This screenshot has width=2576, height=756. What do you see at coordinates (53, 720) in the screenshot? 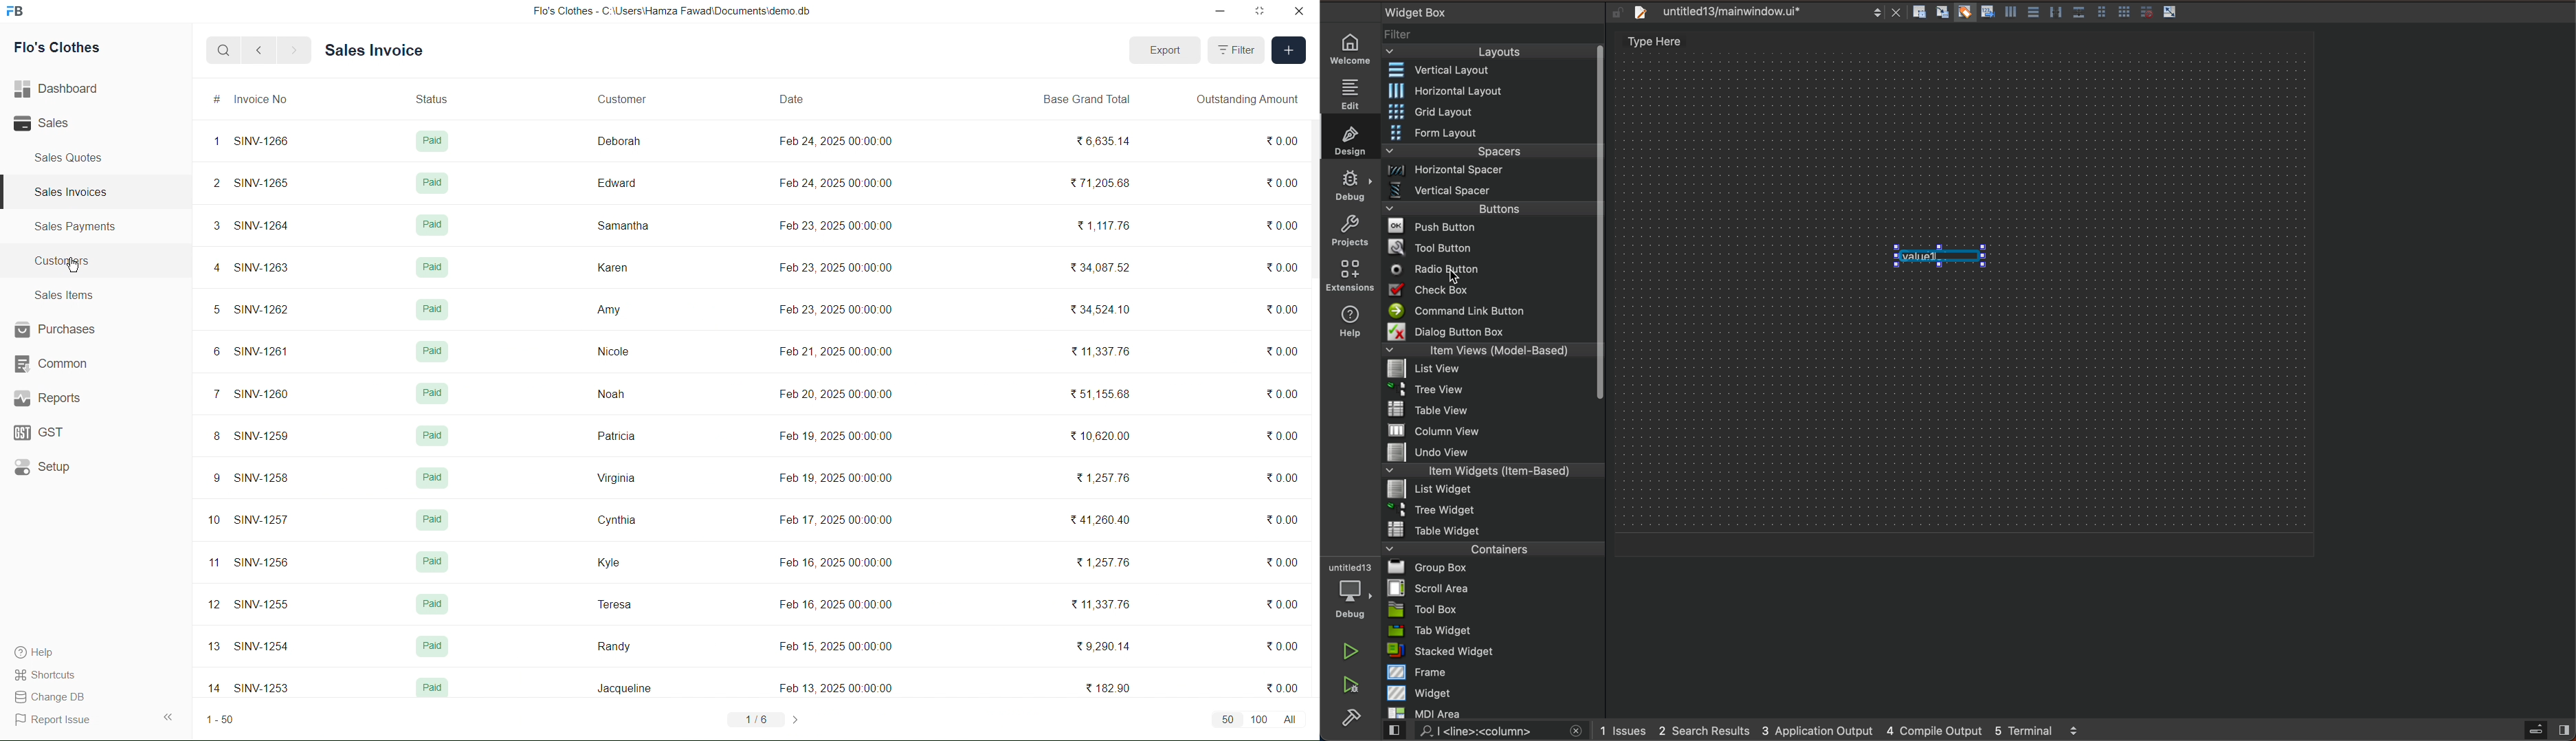
I see `Report Issue` at bounding box center [53, 720].